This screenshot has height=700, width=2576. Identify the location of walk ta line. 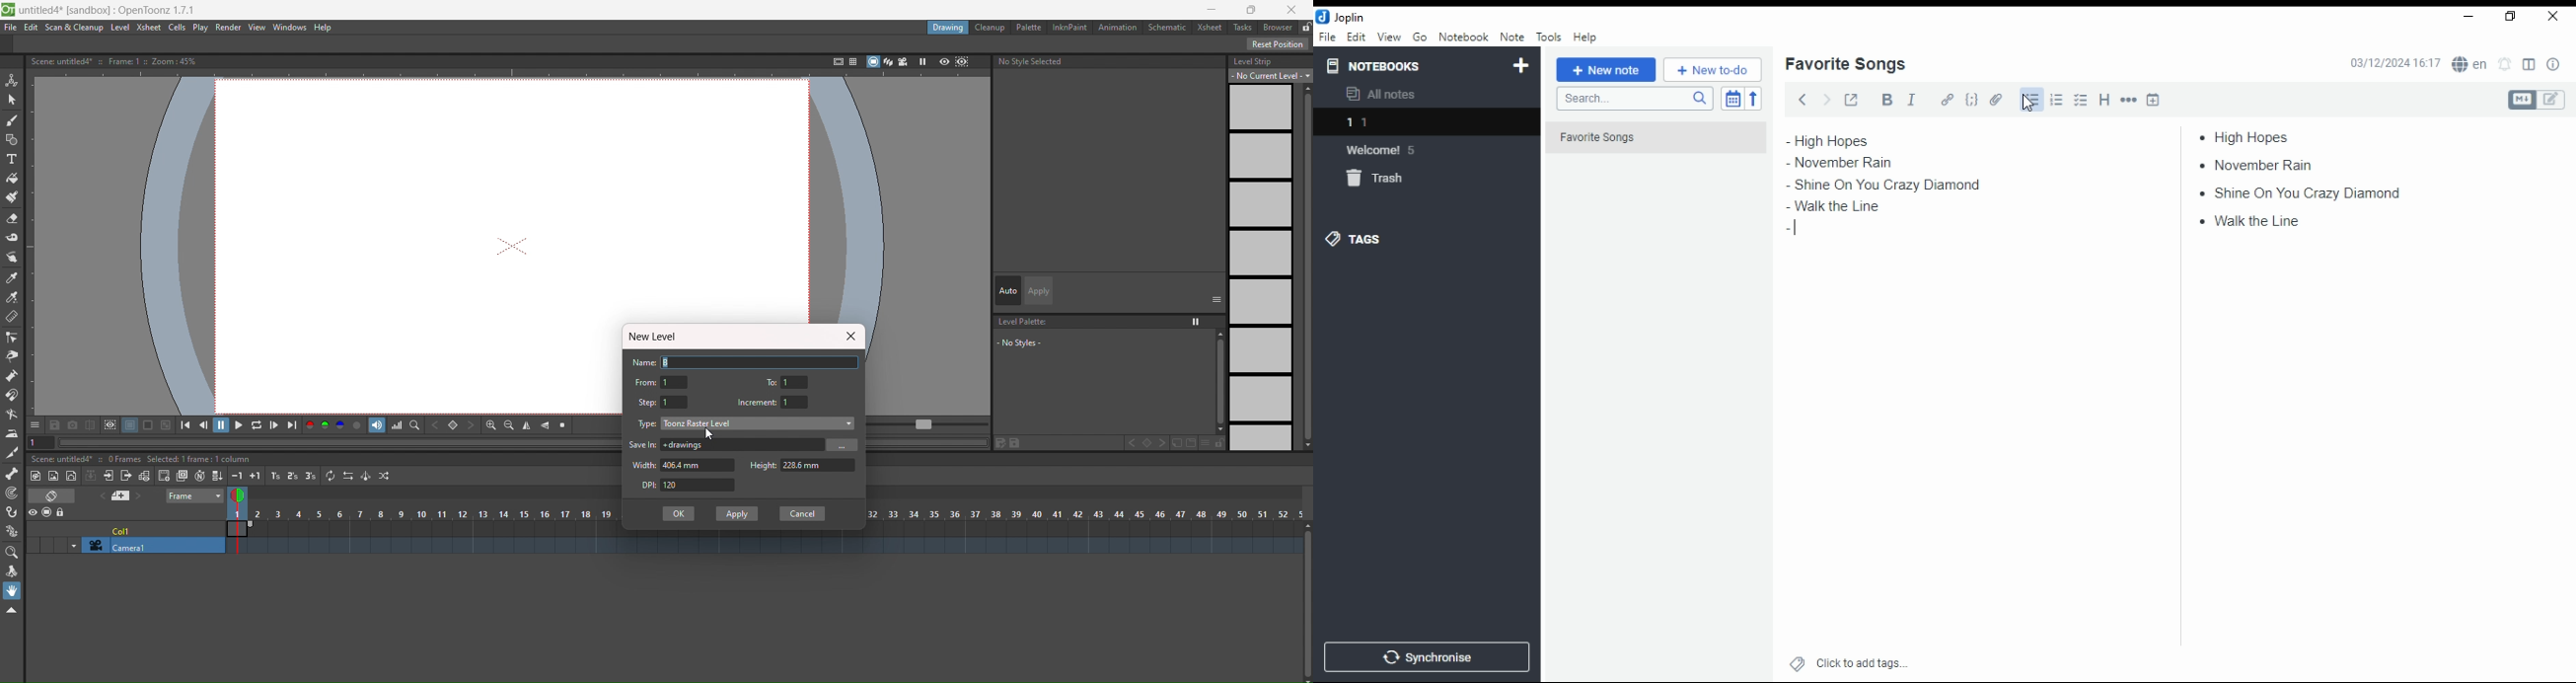
(1826, 207).